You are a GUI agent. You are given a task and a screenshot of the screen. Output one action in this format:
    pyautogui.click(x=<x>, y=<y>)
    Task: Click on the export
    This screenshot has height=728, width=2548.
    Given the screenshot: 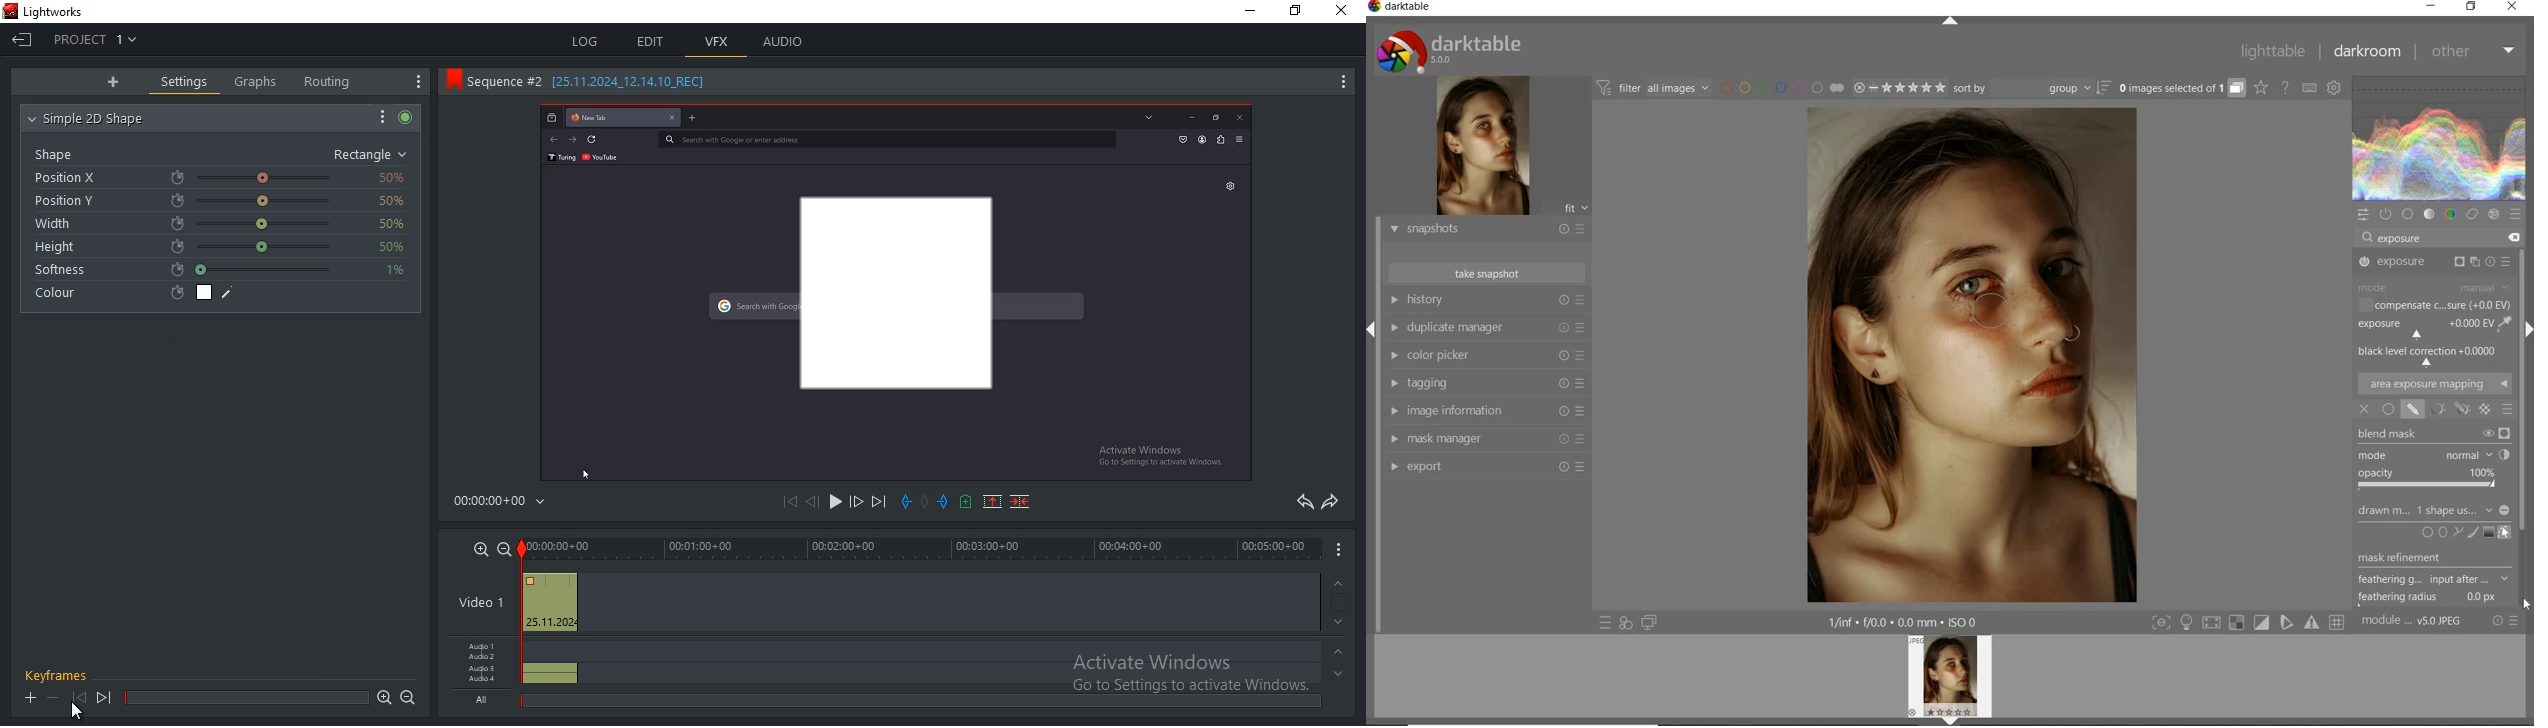 What is the action you would take?
    pyautogui.click(x=1485, y=469)
    